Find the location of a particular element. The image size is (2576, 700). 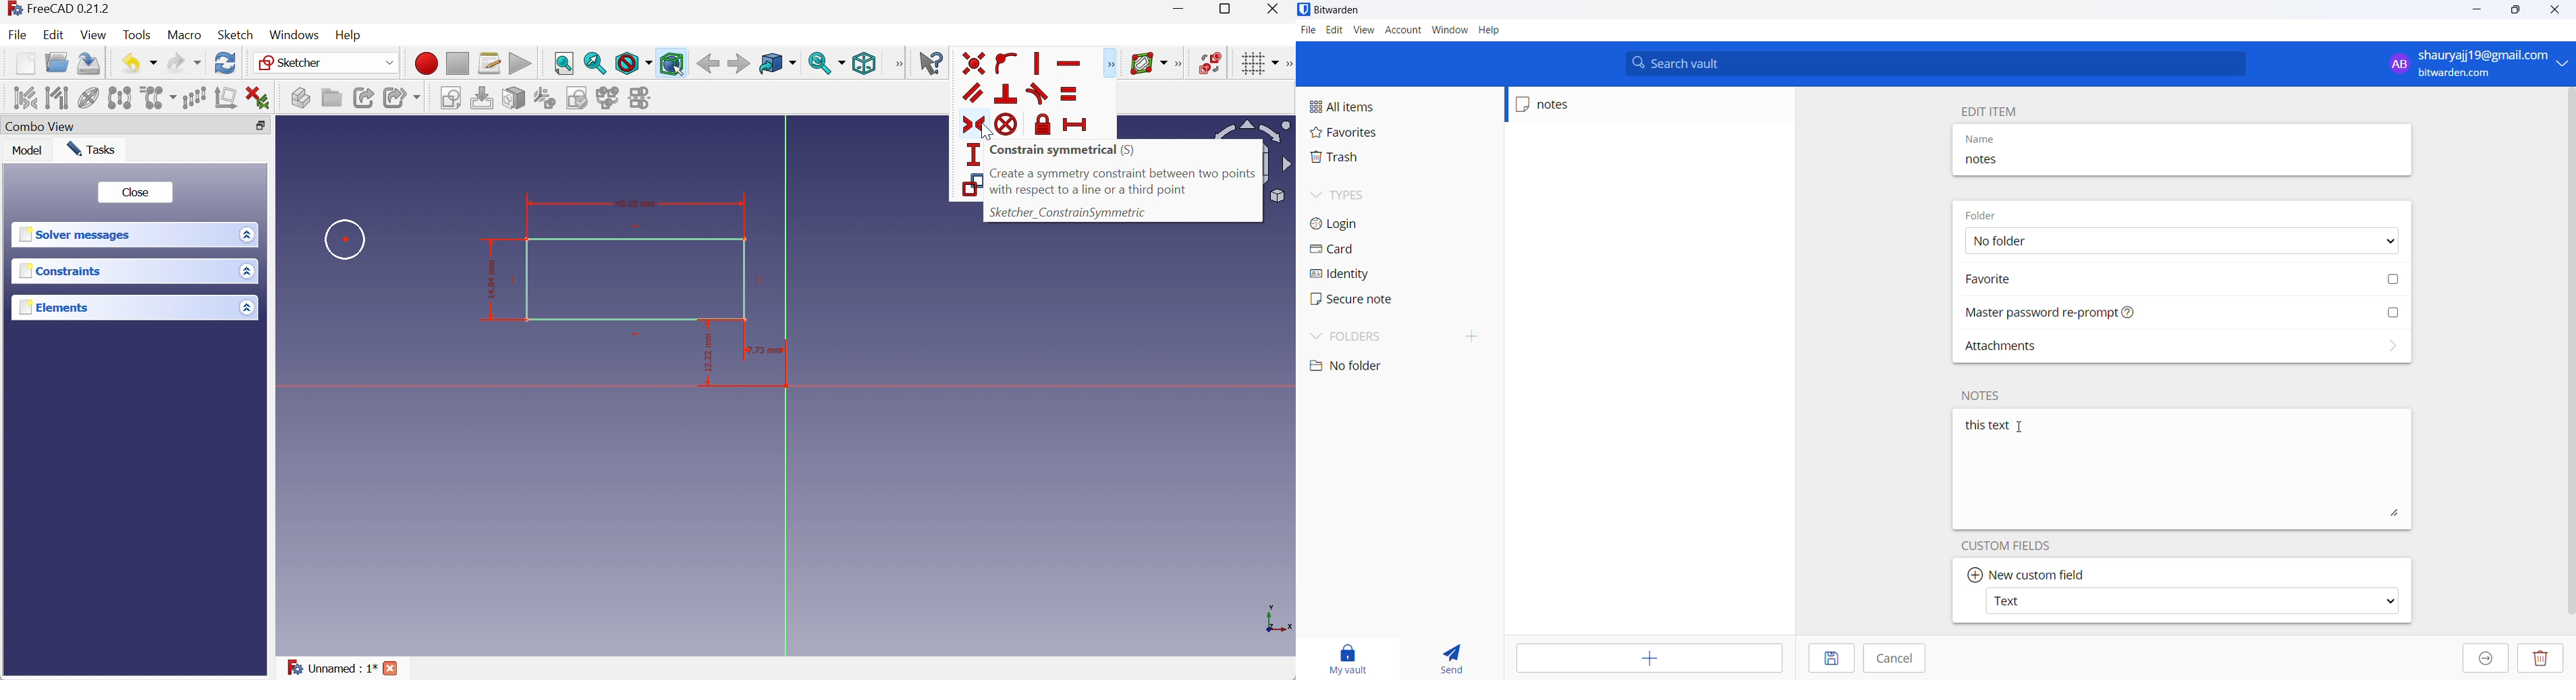

cancel is located at coordinates (1895, 659).